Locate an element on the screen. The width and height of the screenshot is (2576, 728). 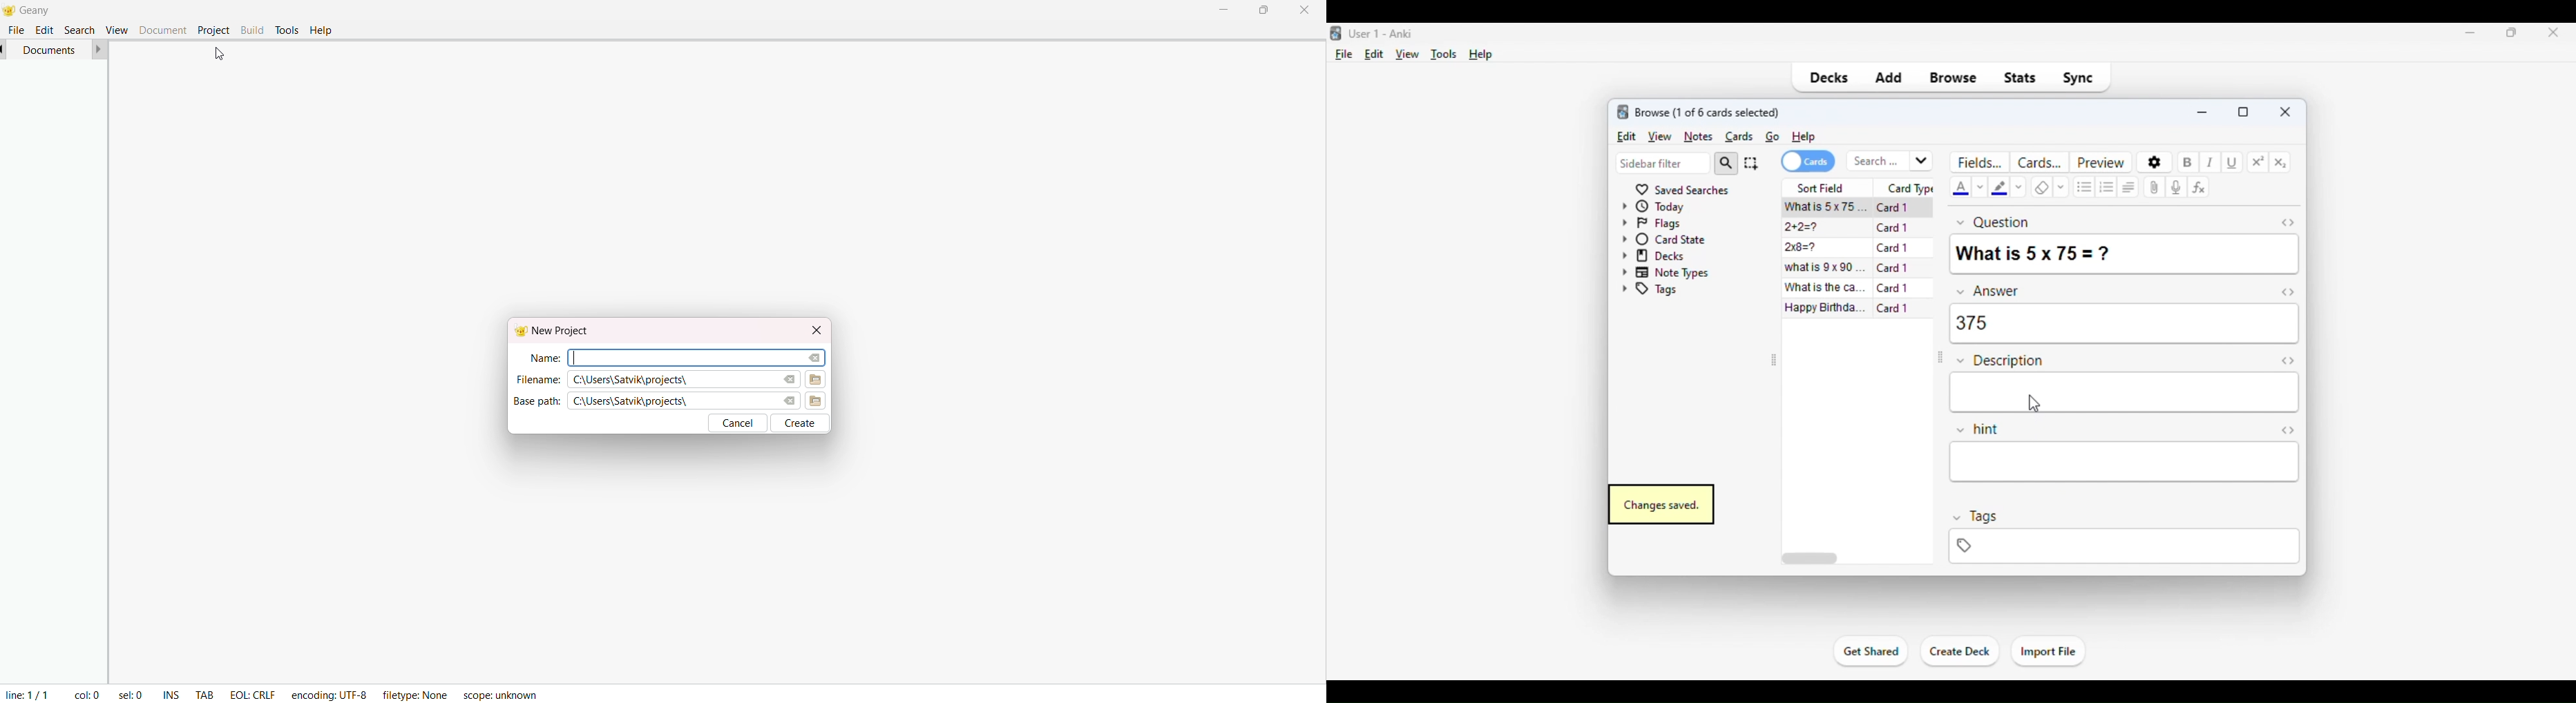
alignment is located at coordinates (2131, 186).